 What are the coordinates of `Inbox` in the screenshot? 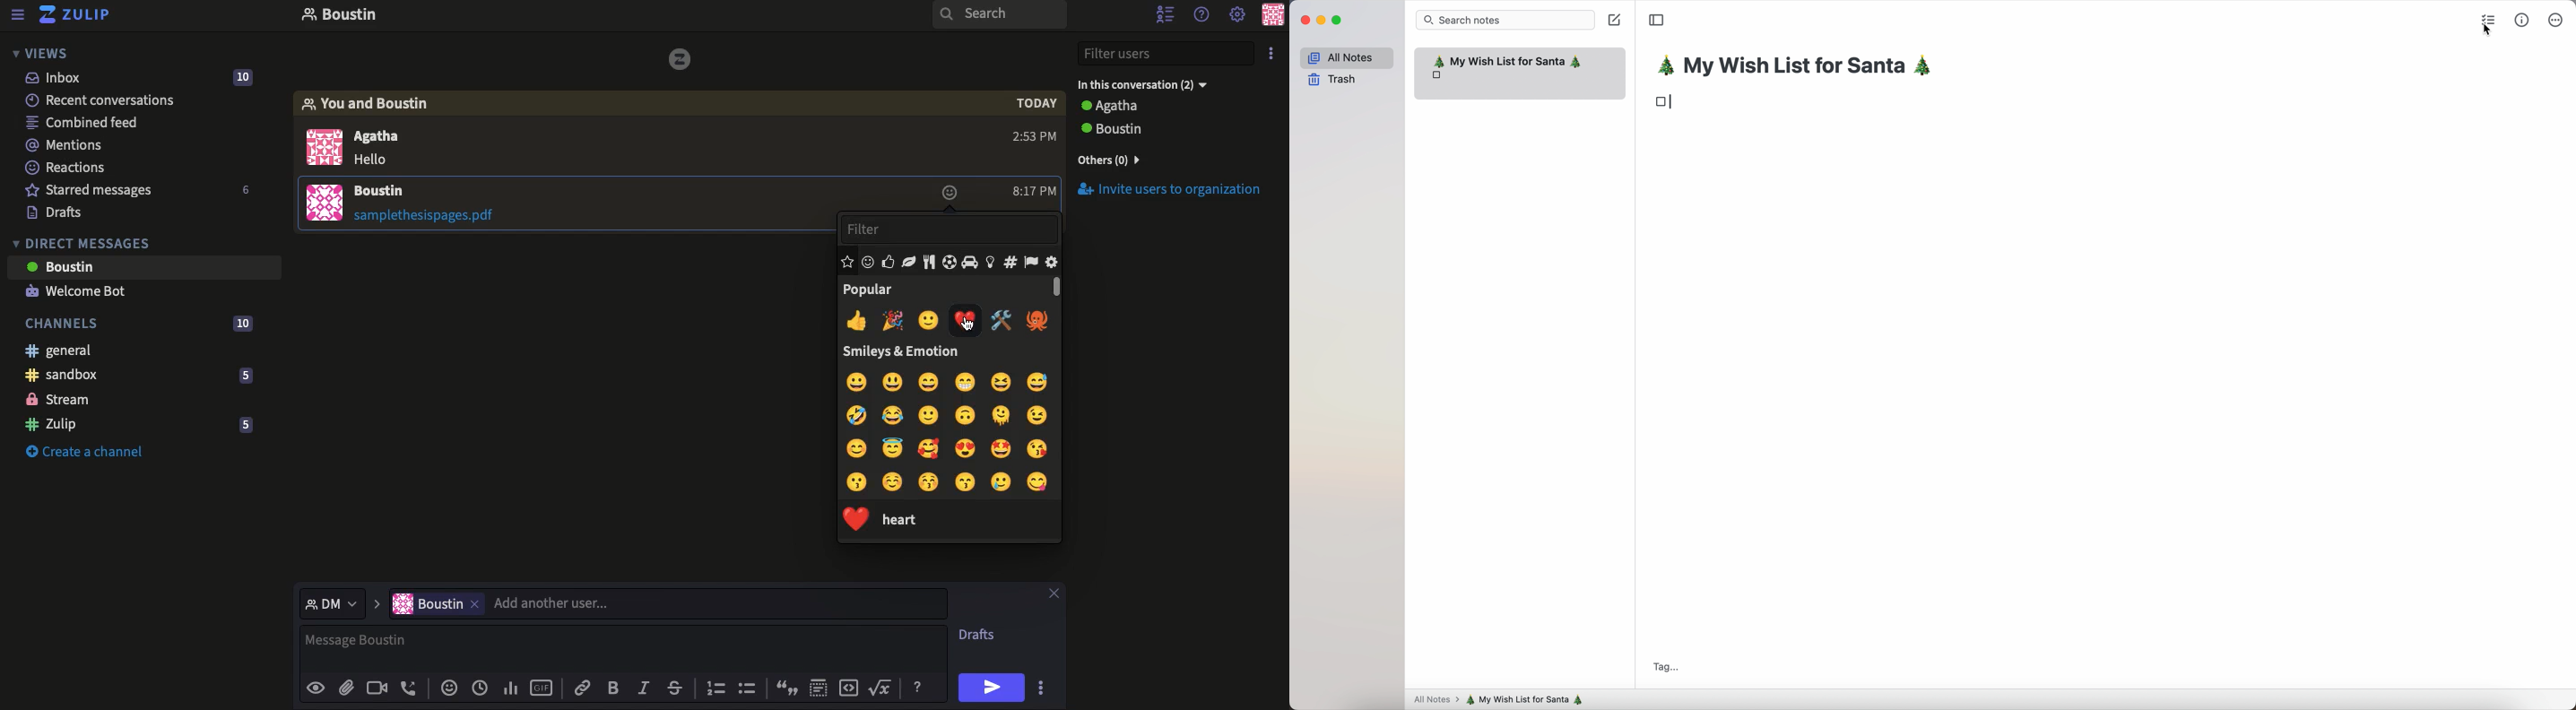 It's located at (506, 16).